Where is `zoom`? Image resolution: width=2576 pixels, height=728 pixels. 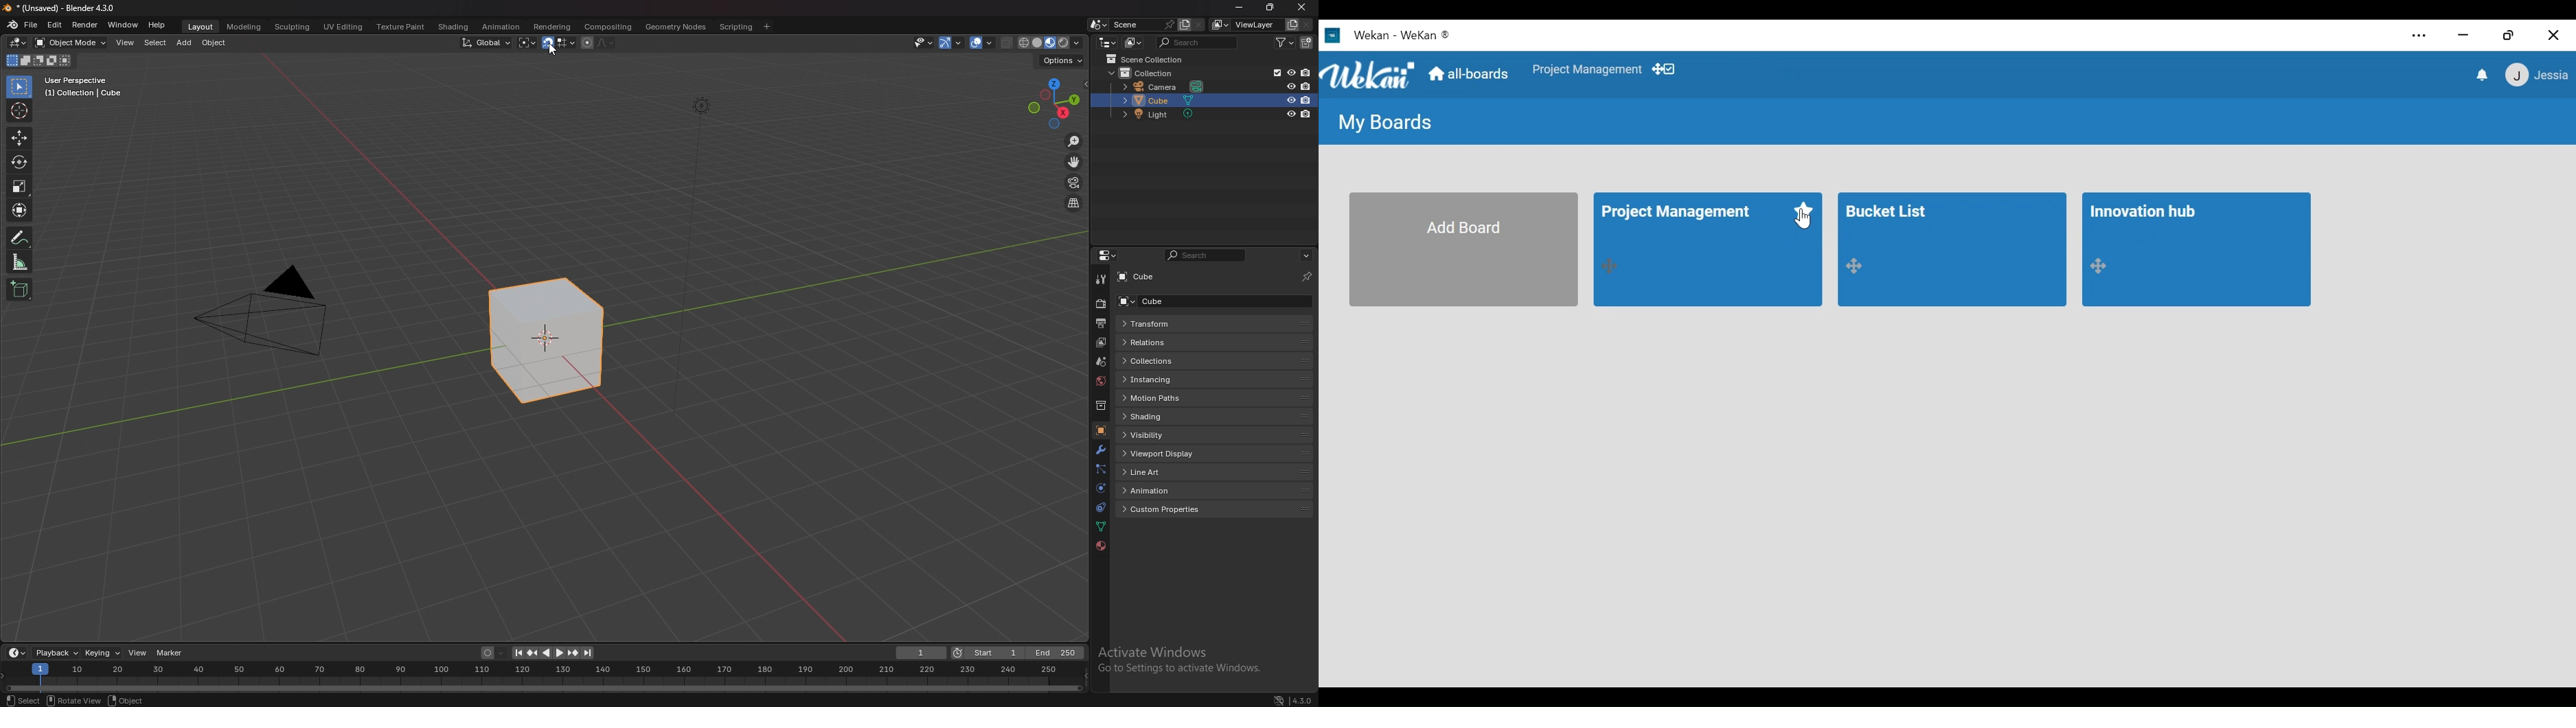
zoom is located at coordinates (1075, 142).